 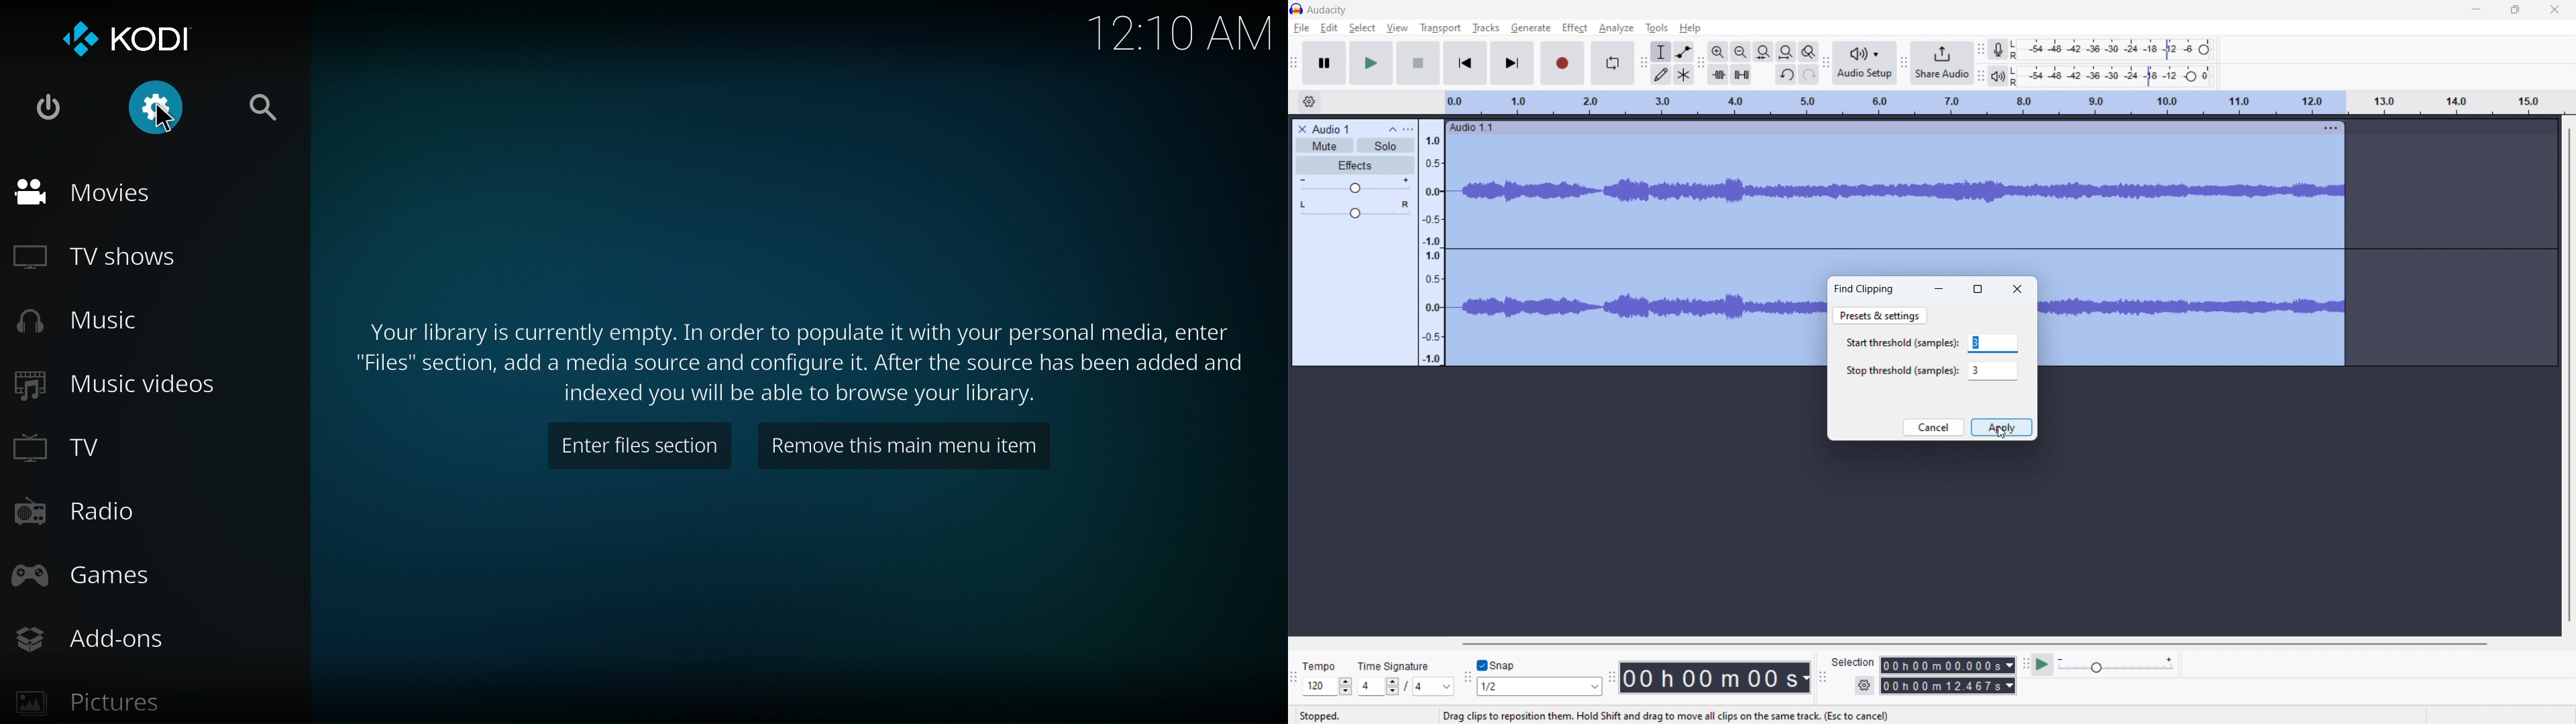 What do you see at coordinates (1327, 662) in the screenshot?
I see `Tempo` at bounding box center [1327, 662].